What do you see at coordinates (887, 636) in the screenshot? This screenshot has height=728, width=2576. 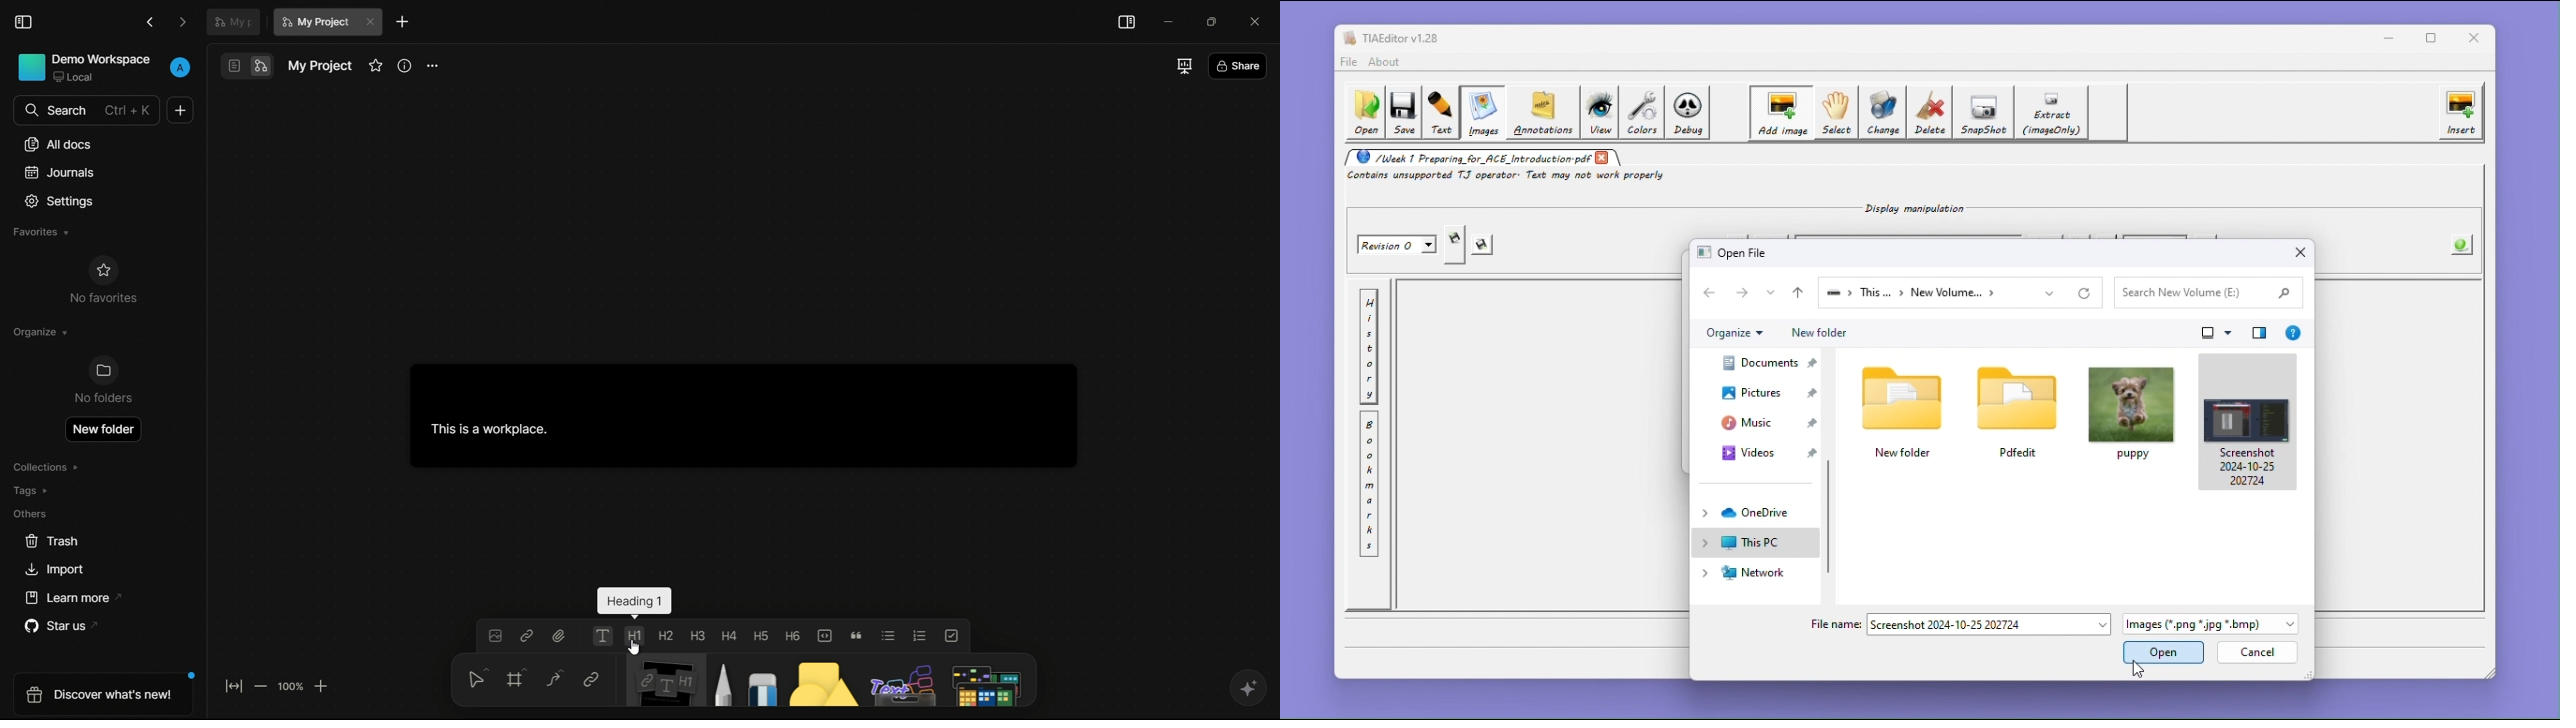 I see `bulleted list` at bounding box center [887, 636].